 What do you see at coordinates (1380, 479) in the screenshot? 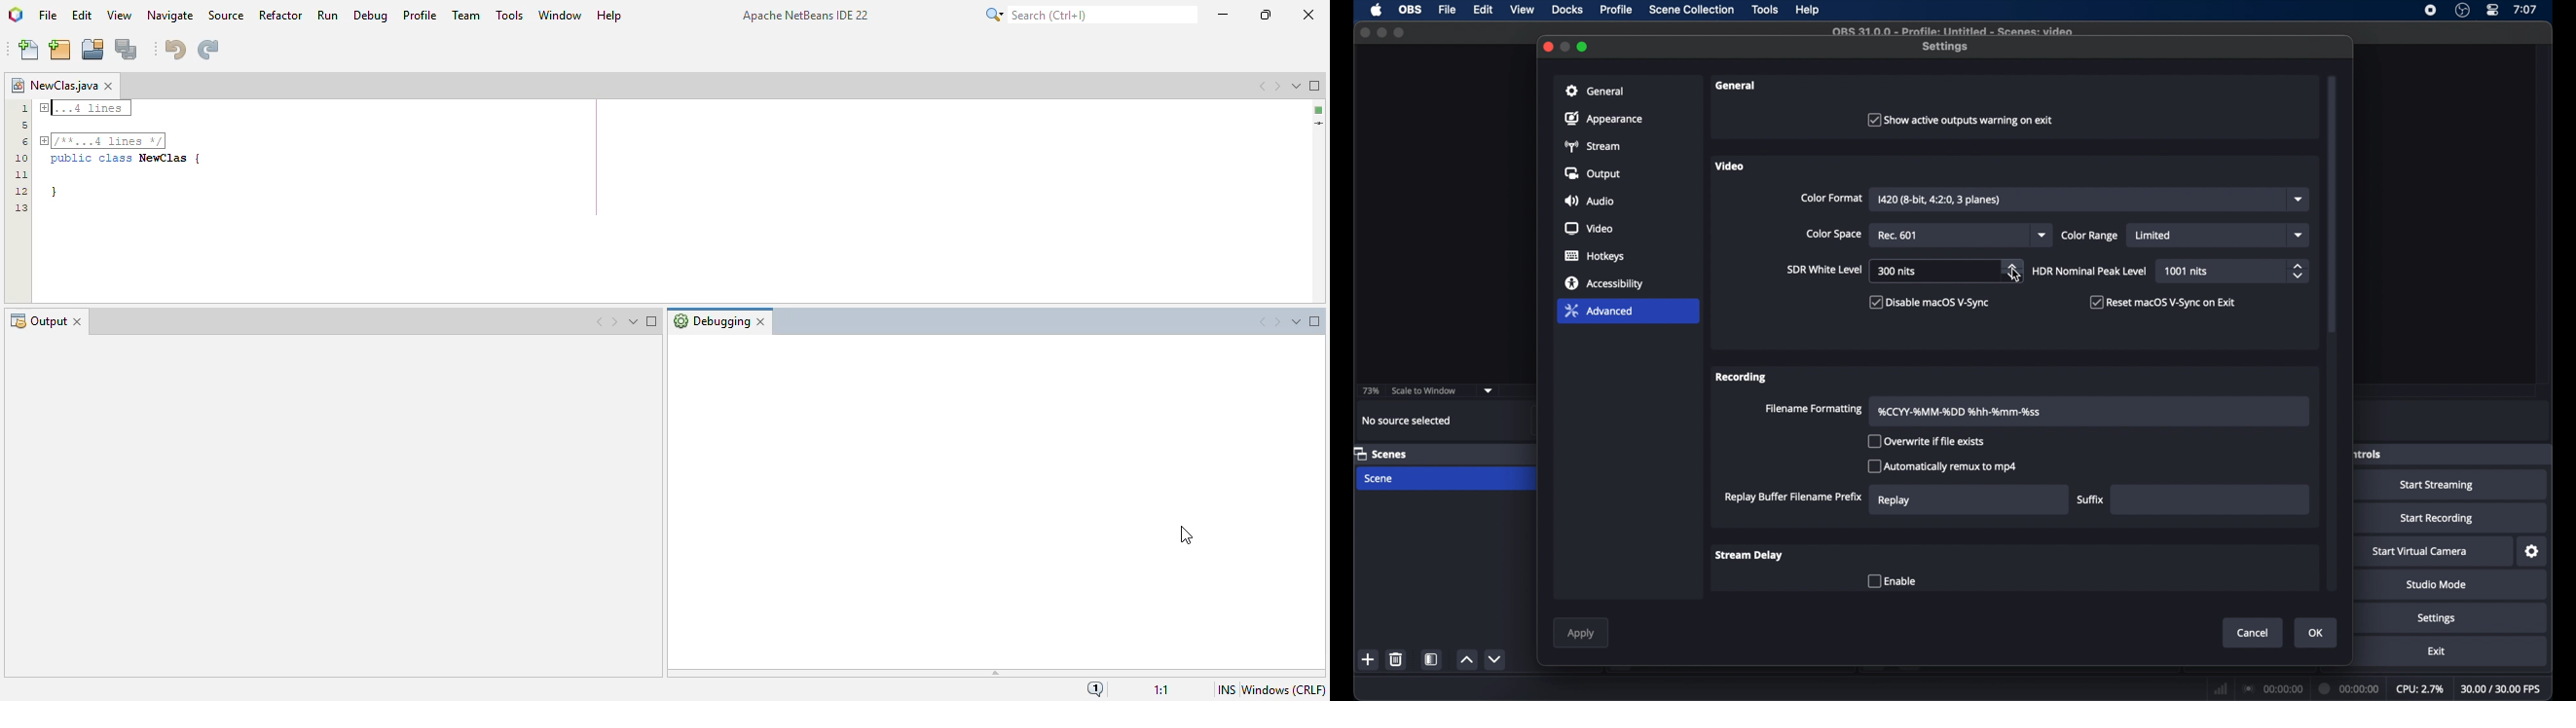
I see `scene` at bounding box center [1380, 479].